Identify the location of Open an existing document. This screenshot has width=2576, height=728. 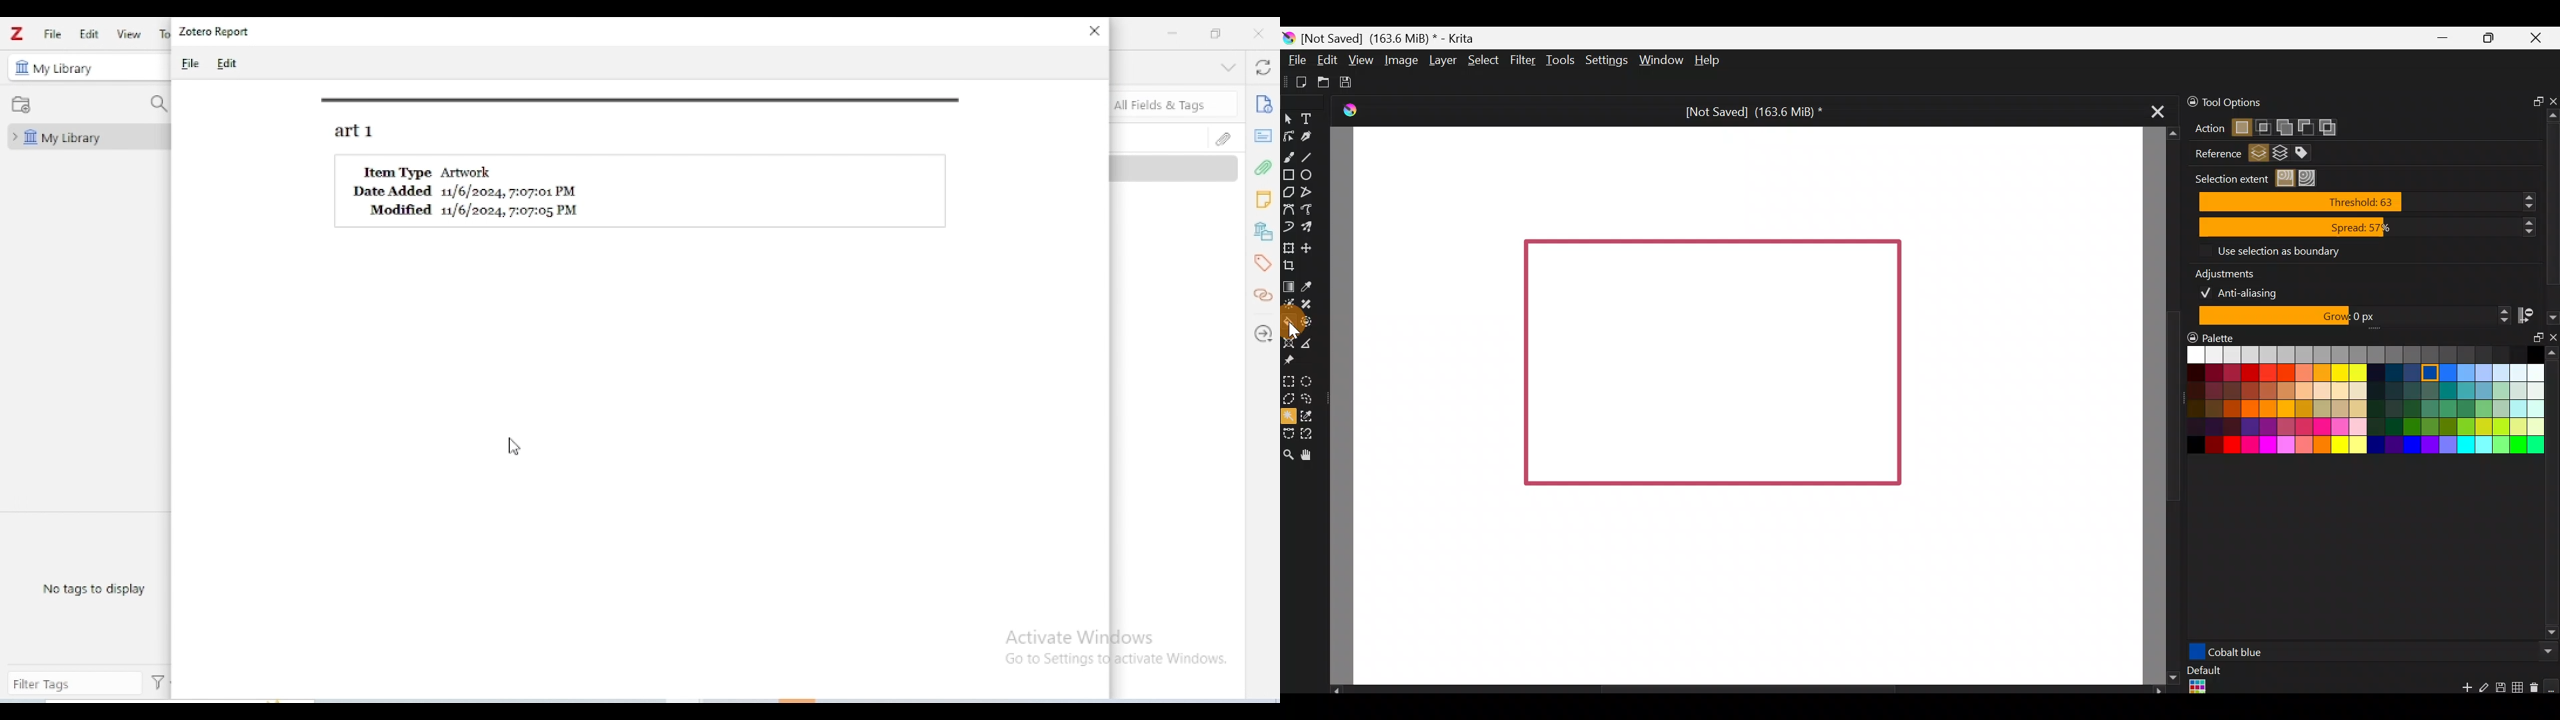
(1323, 80).